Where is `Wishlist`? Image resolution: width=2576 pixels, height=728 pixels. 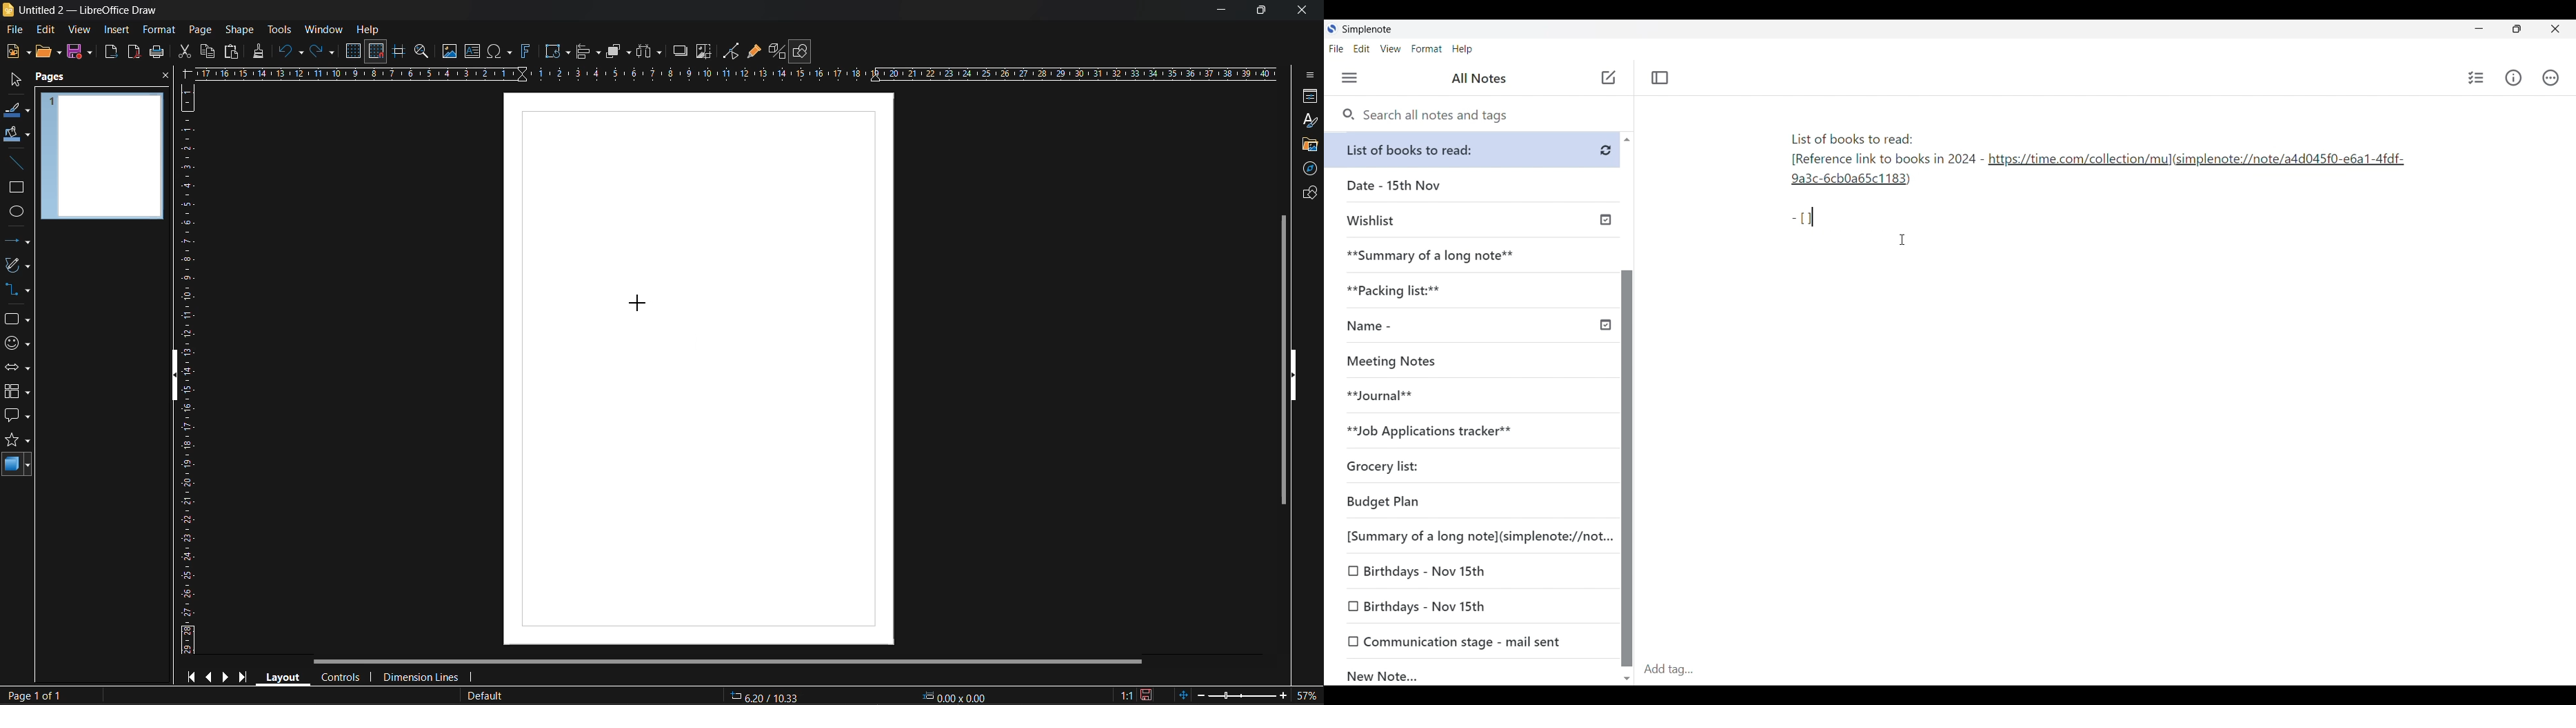
Wishlist is located at coordinates (1475, 219).